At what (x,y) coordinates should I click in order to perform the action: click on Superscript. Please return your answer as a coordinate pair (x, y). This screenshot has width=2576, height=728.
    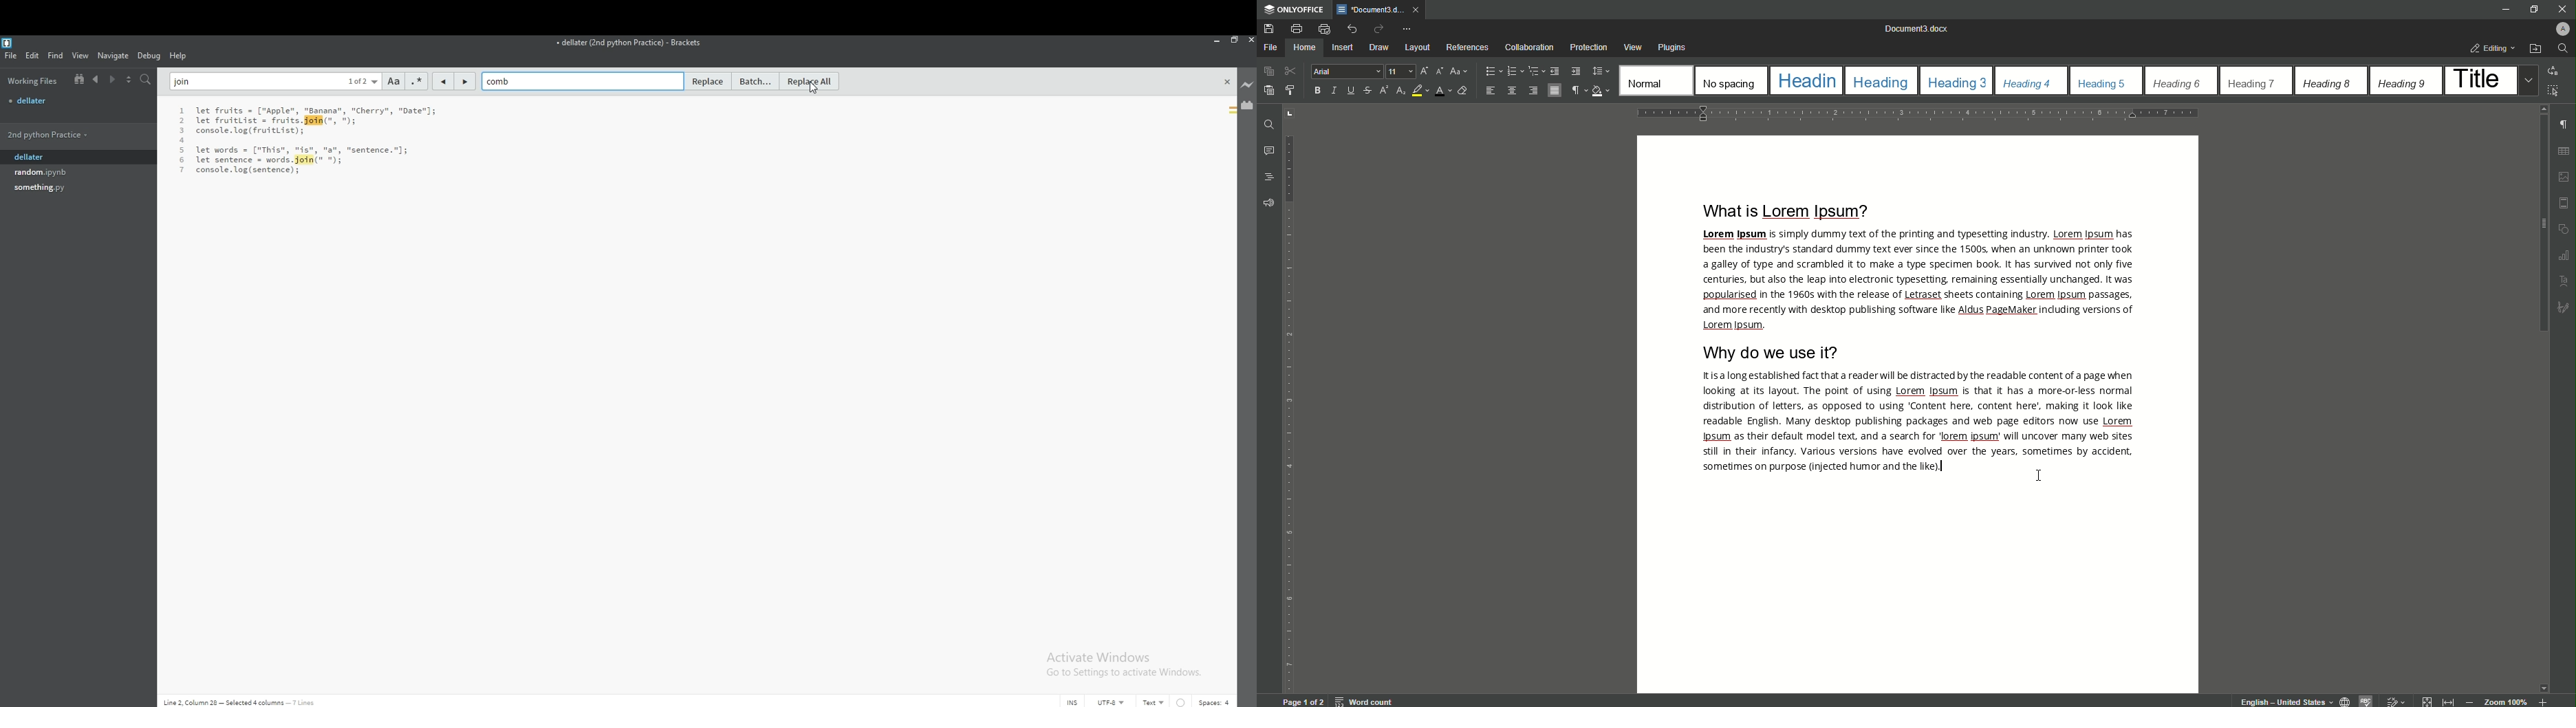
    Looking at the image, I should click on (1383, 94).